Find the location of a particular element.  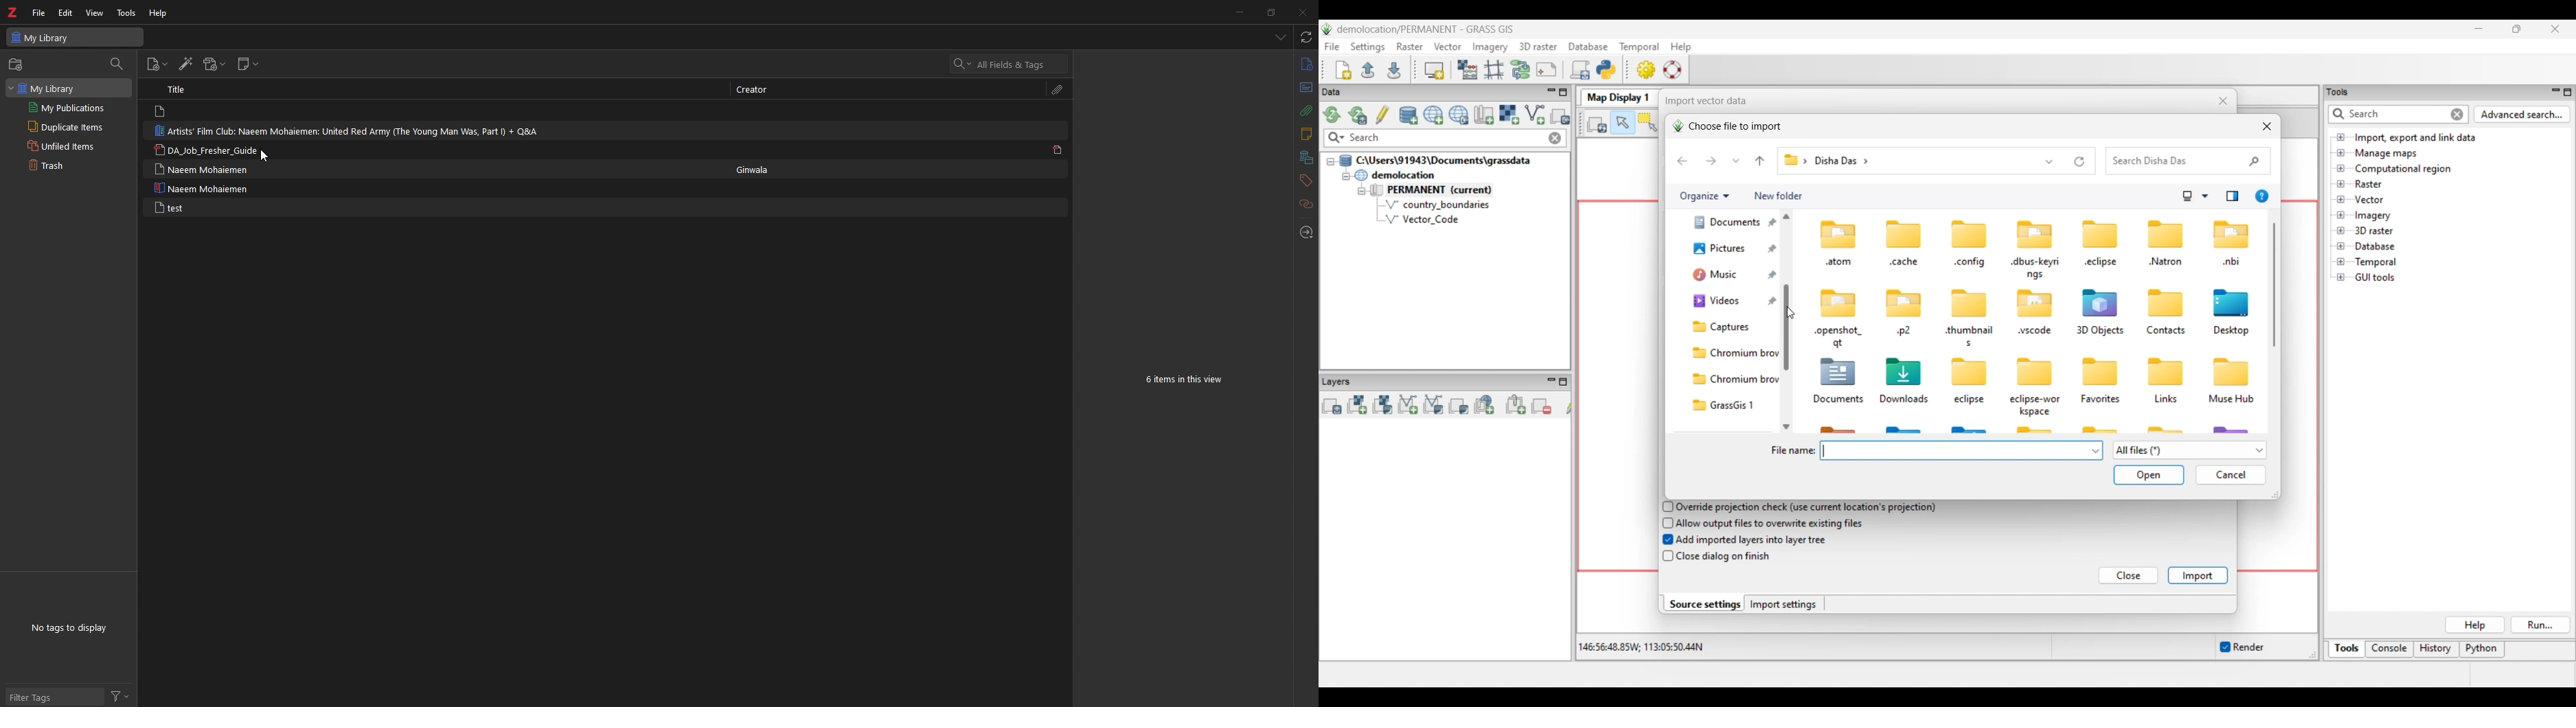

note is located at coordinates (236, 111).